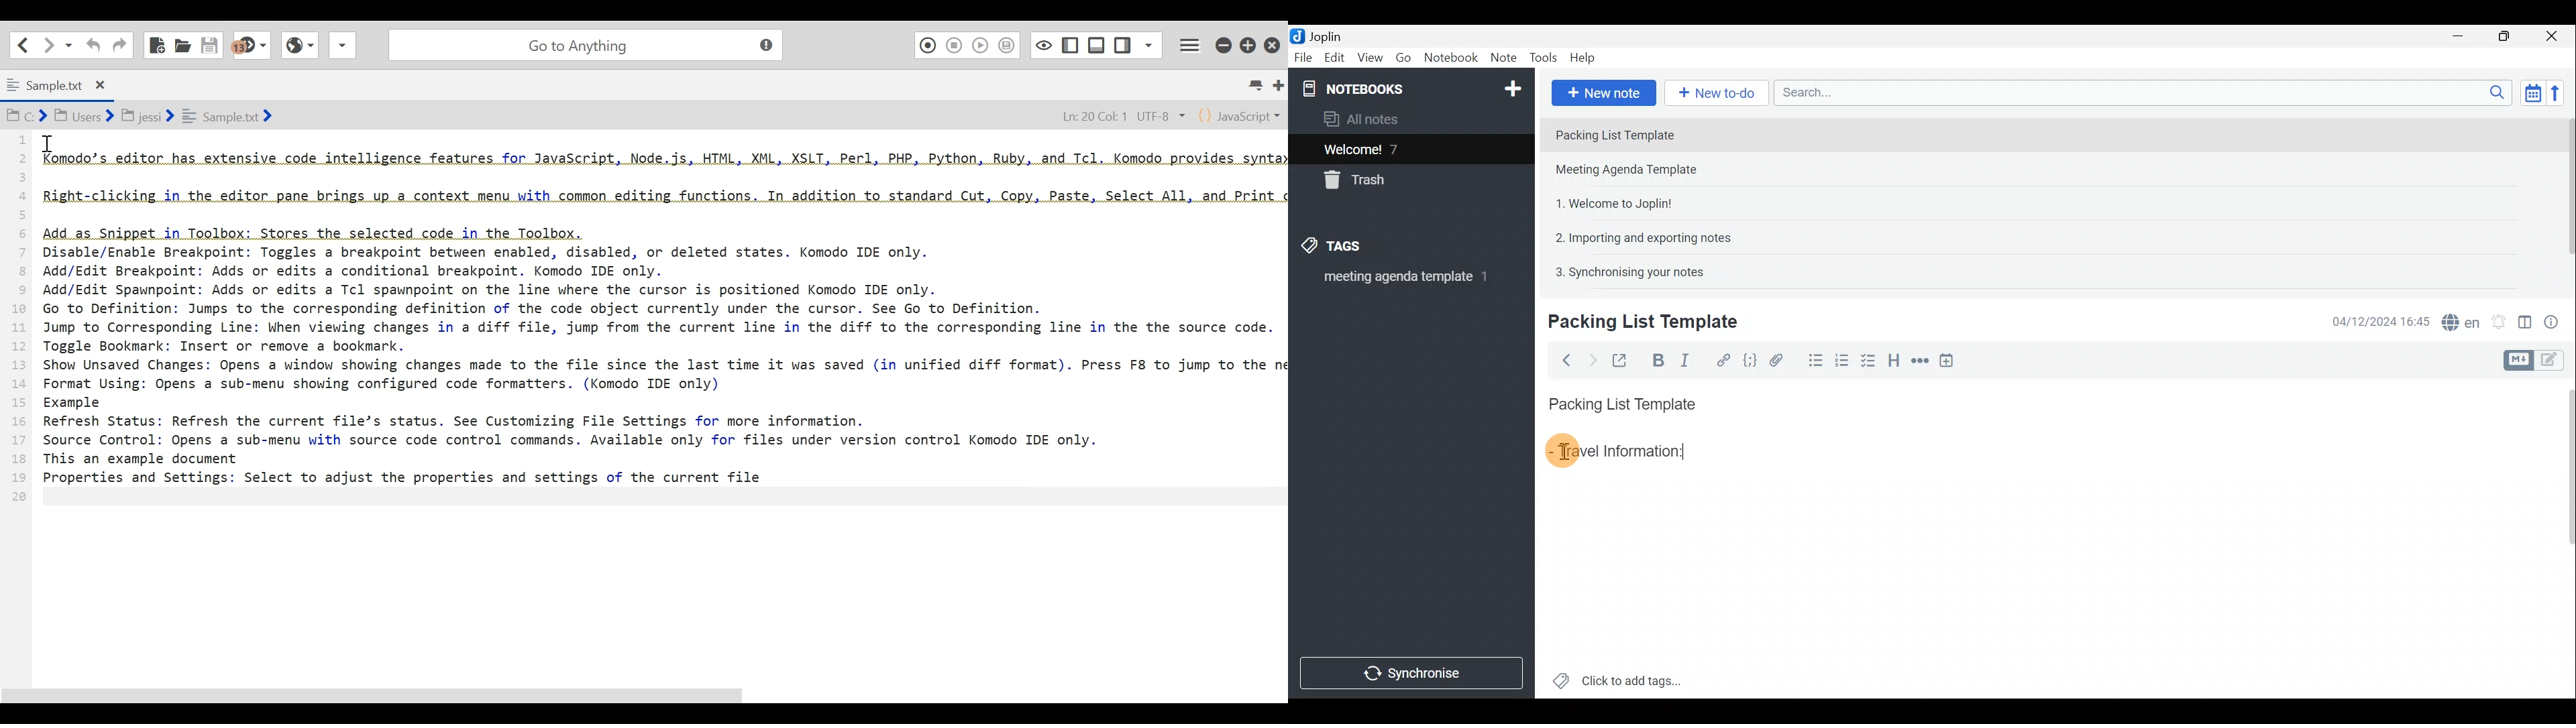 Image resolution: width=2576 pixels, height=728 pixels. What do you see at coordinates (1619, 400) in the screenshot?
I see `Packing List Template` at bounding box center [1619, 400].